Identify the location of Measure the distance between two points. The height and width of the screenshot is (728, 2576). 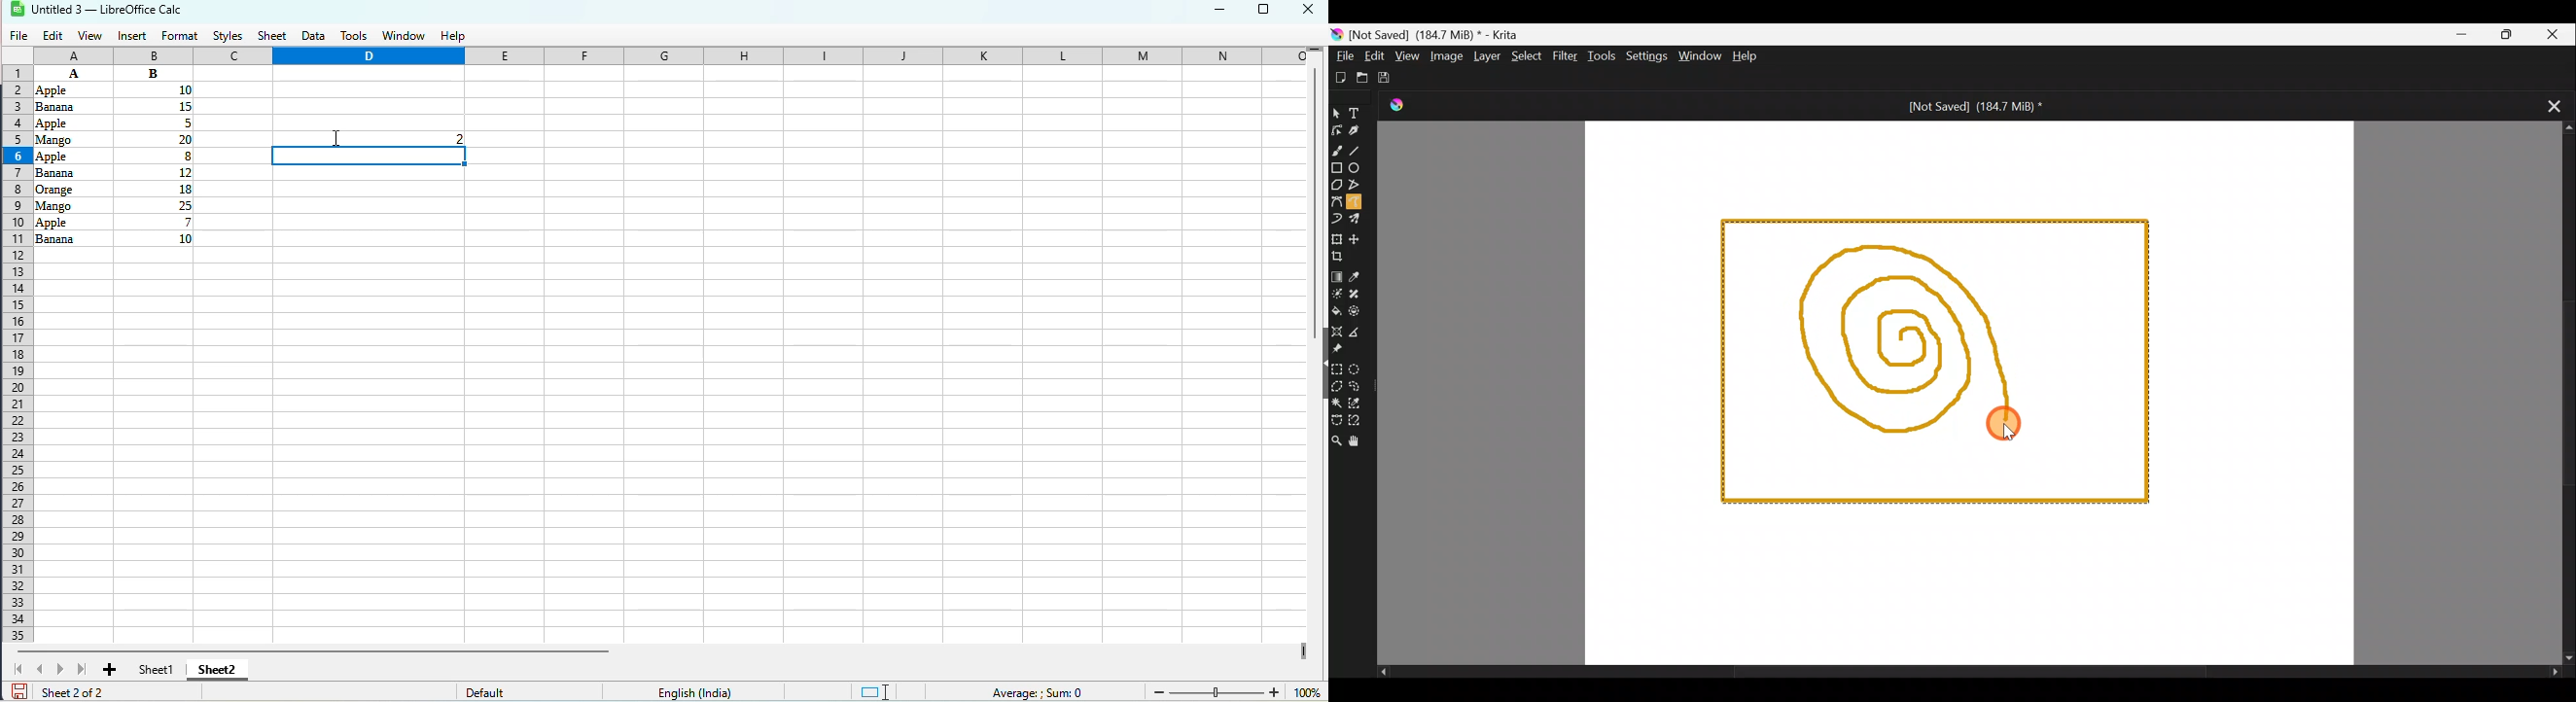
(1356, 332).